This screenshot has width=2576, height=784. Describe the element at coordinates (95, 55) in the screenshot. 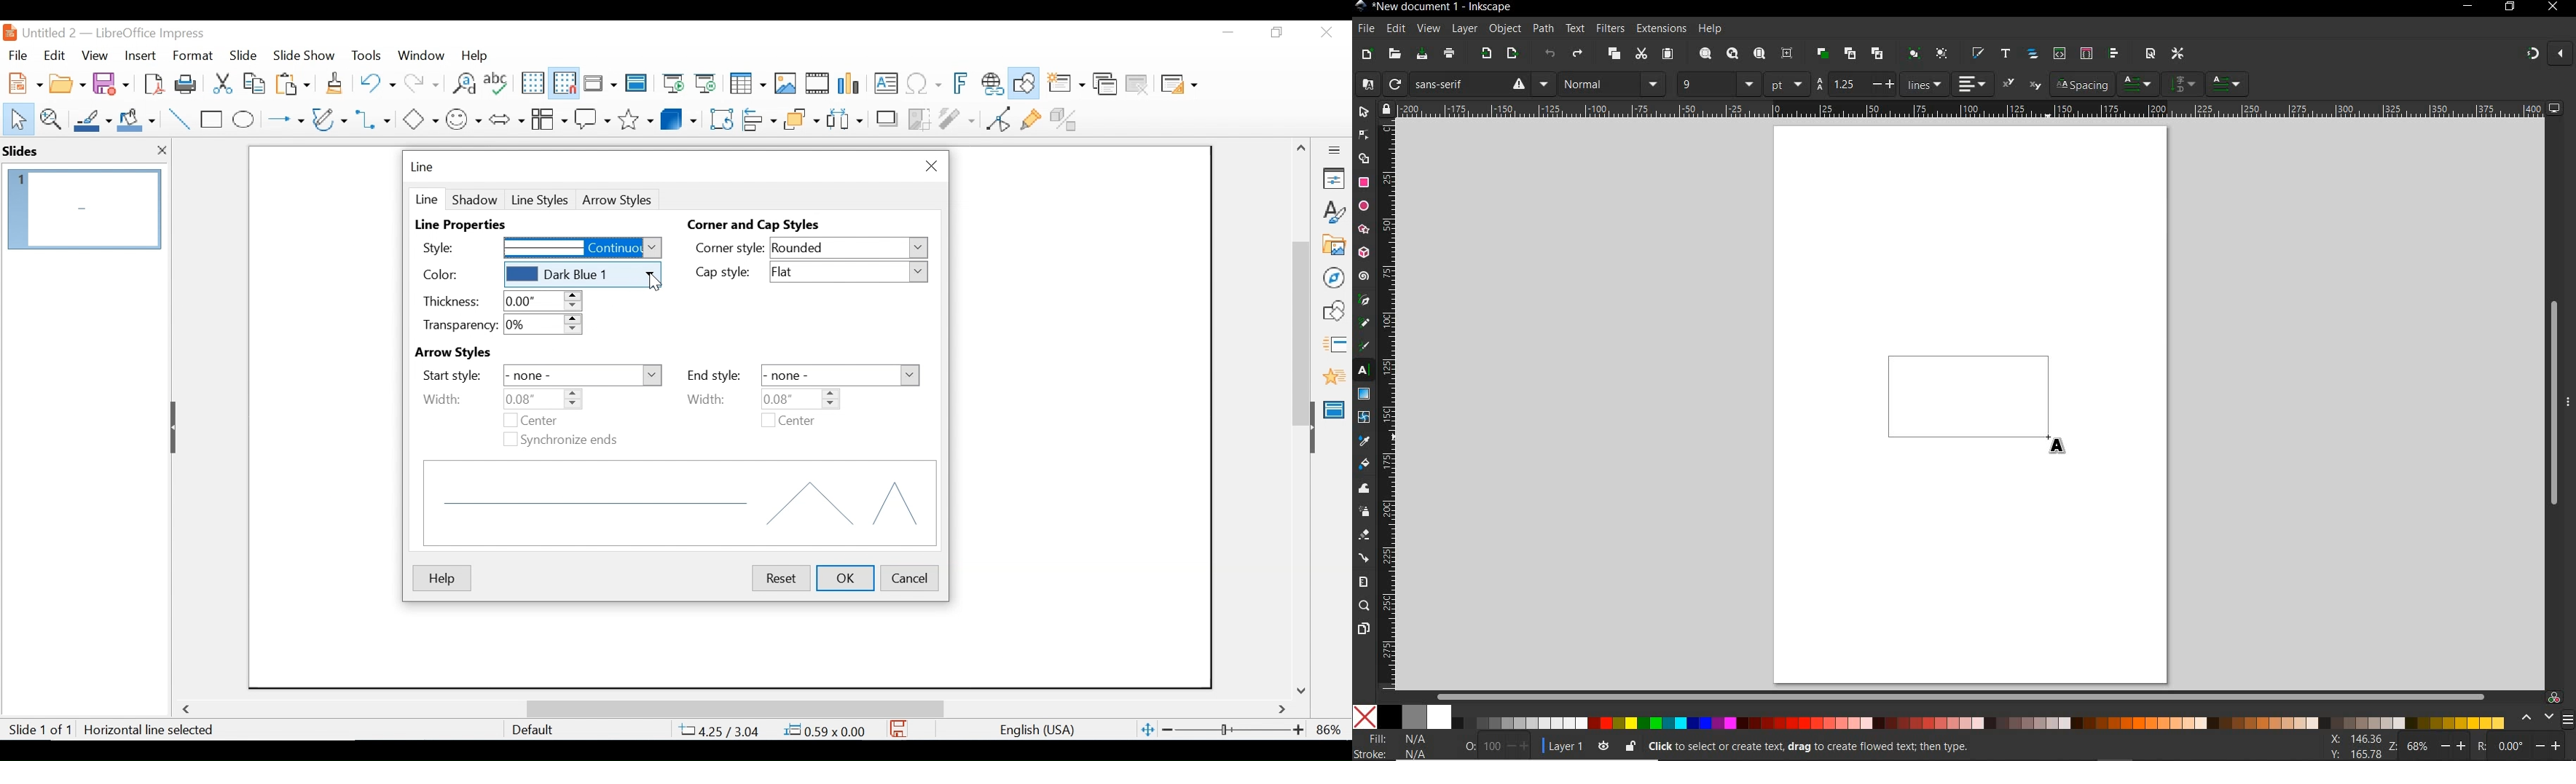

I see `View` at that location.